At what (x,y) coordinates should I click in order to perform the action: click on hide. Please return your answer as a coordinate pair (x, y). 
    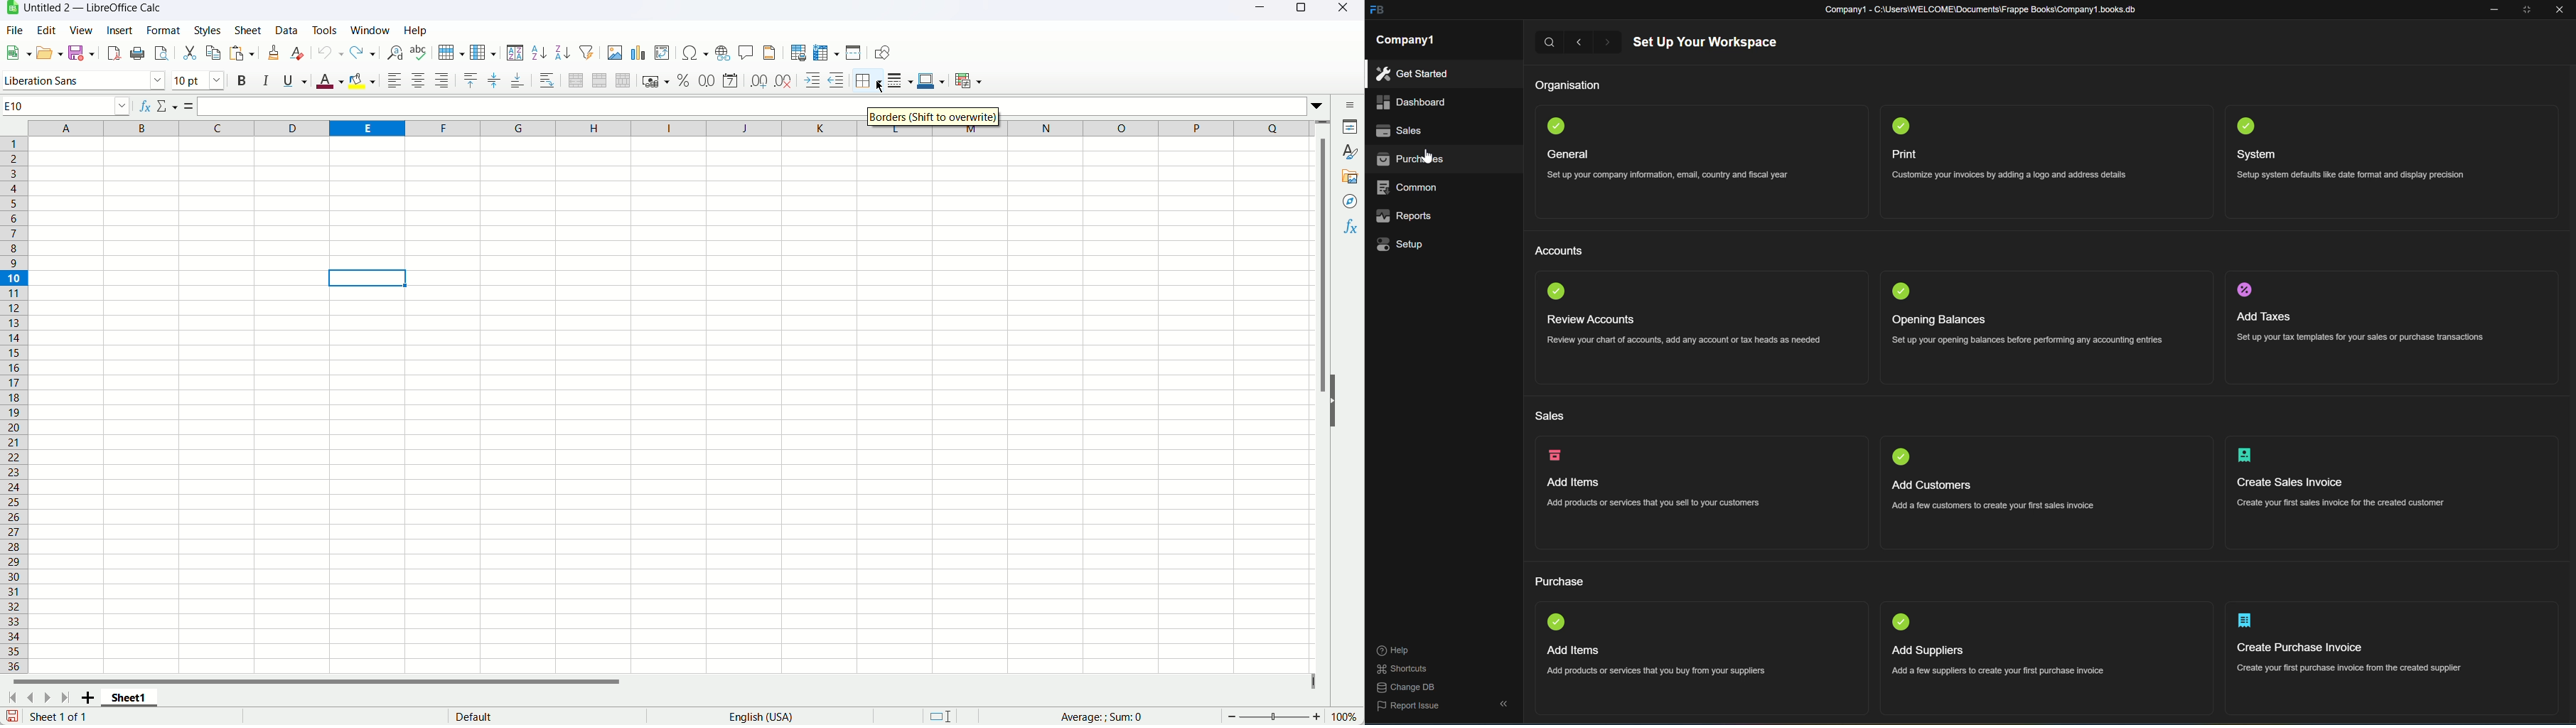
    Looking at the image, I should click on (1501, 705).